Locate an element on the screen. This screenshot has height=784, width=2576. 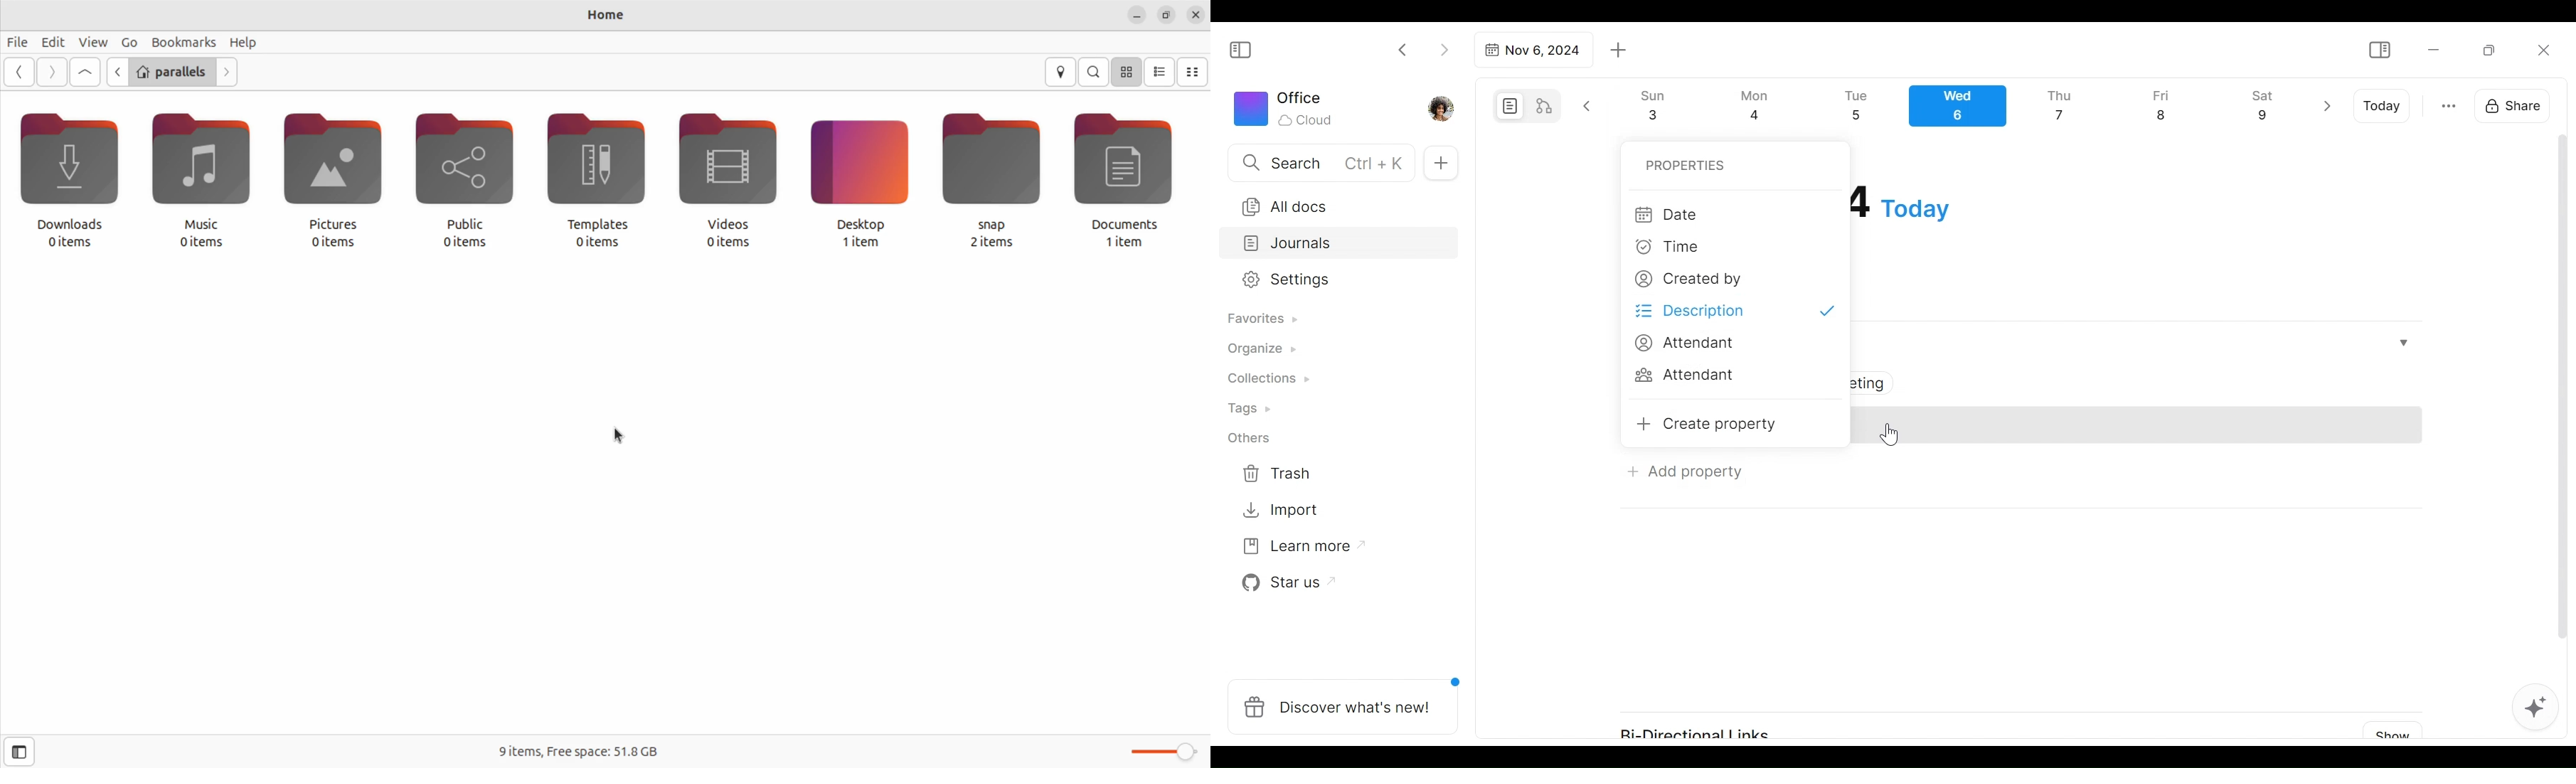
Journals is located at coordinates (1340, 245).